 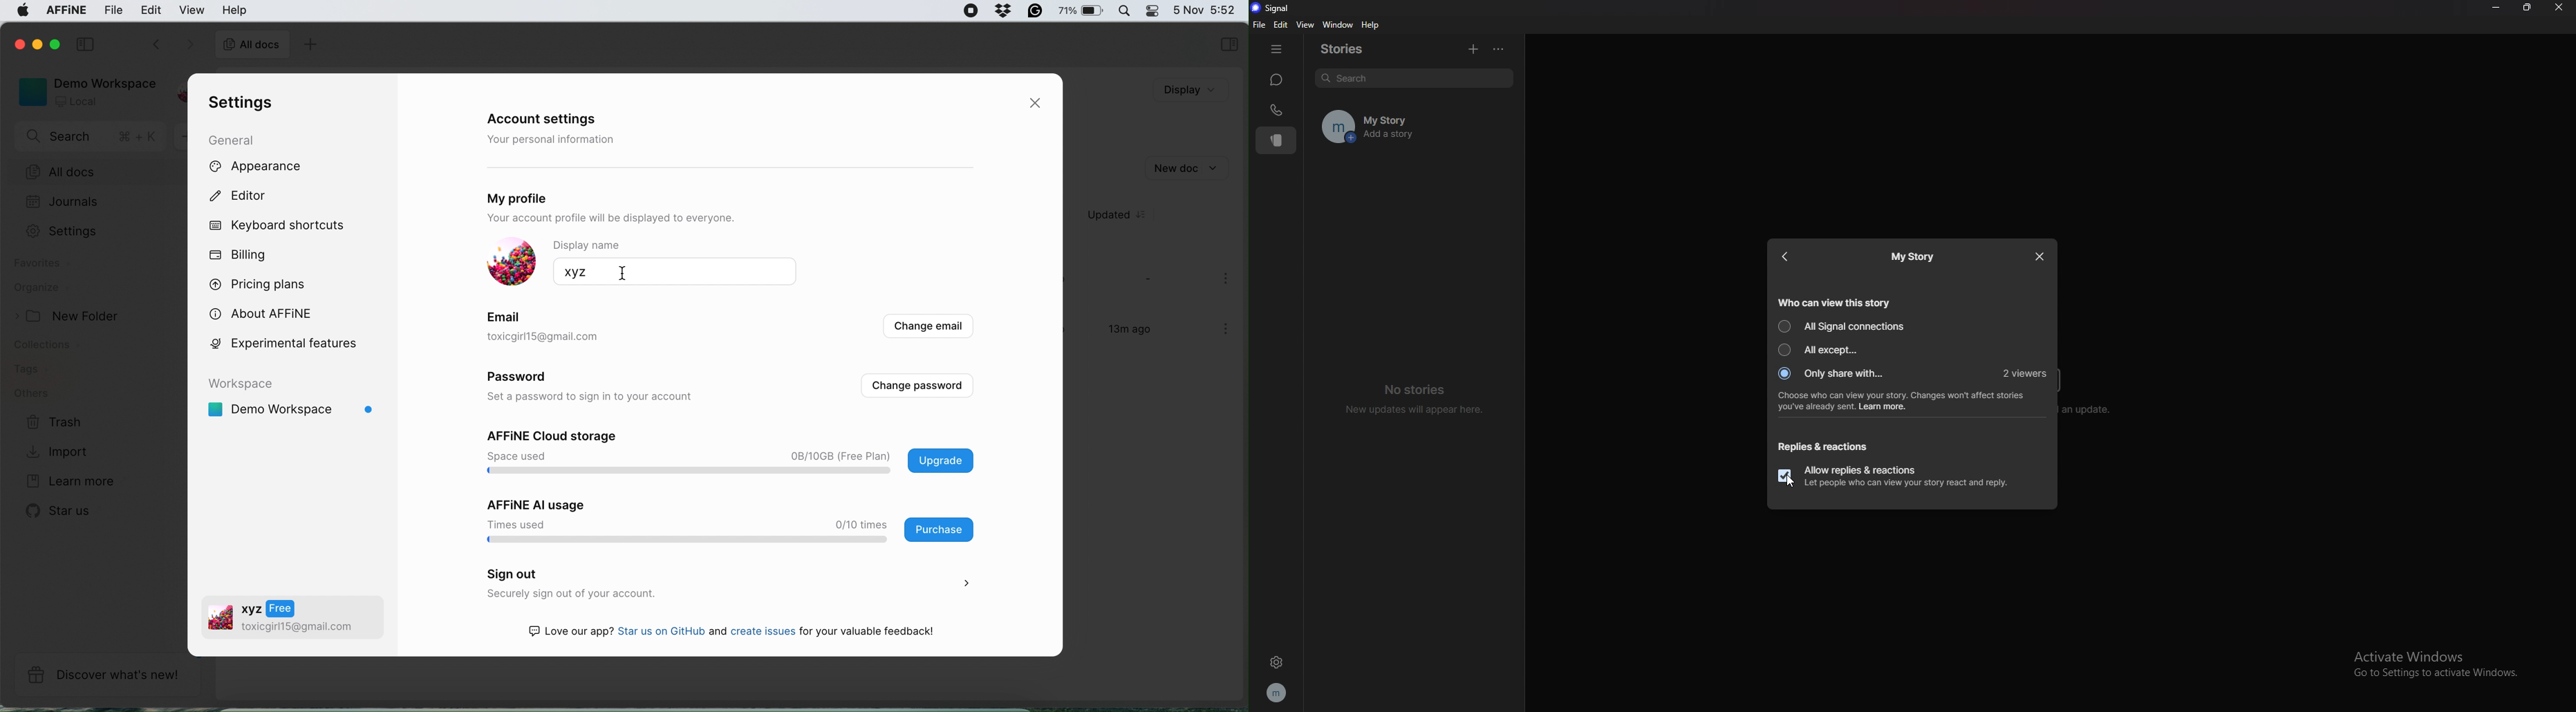 What do you see at coordinates (295, 402) in the screenshot?
I see `demo workspace` at bounding box center [295, 402].